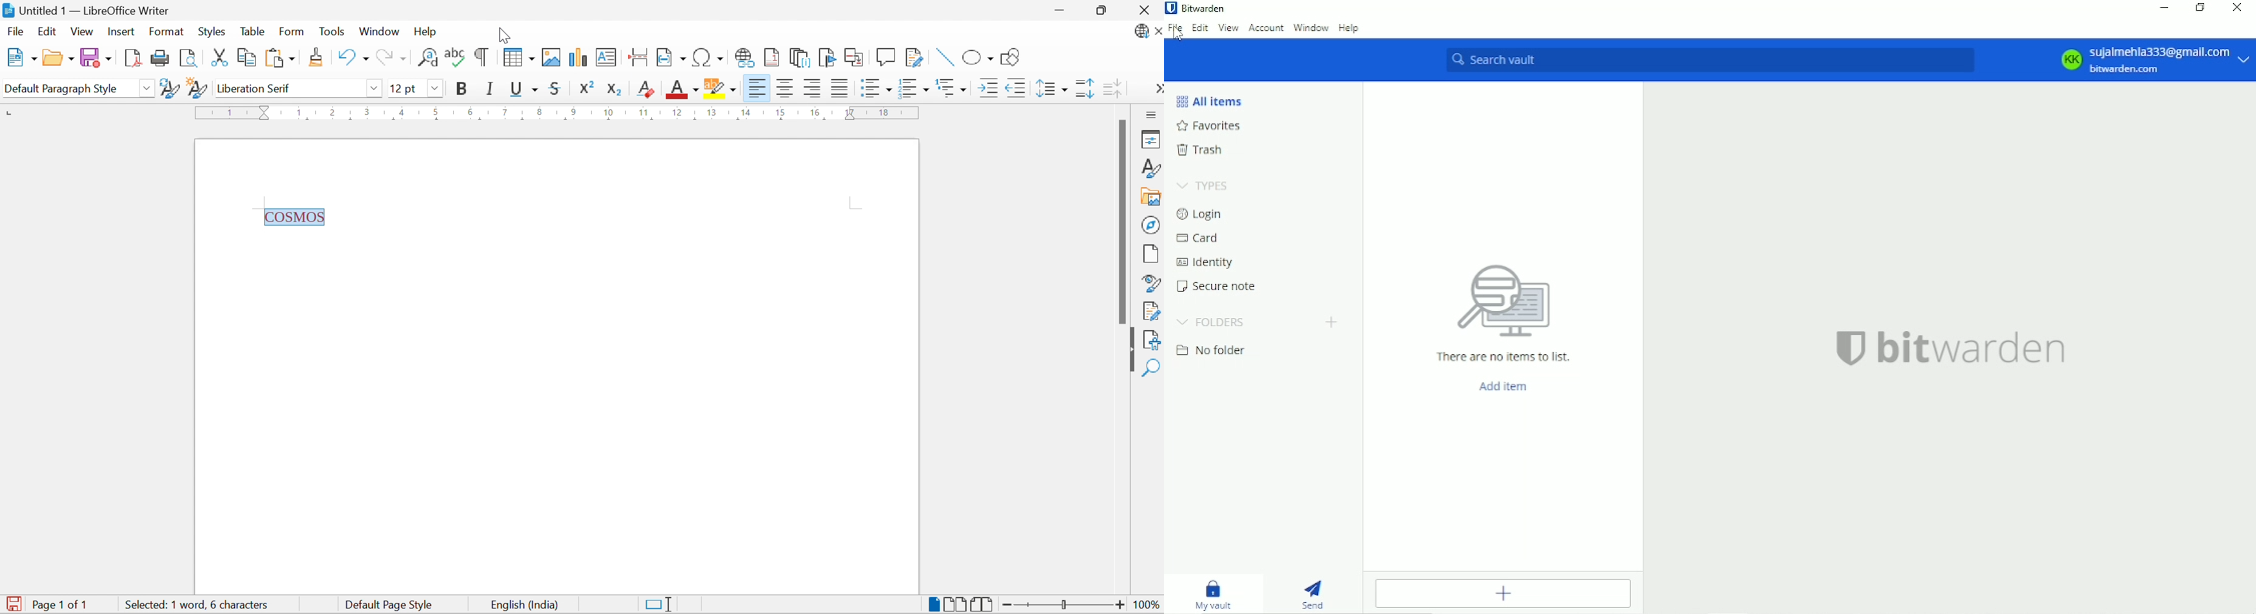 The height and width of the screenshot is (616, 2268). I want to click on No folder, so click(1211, 352).